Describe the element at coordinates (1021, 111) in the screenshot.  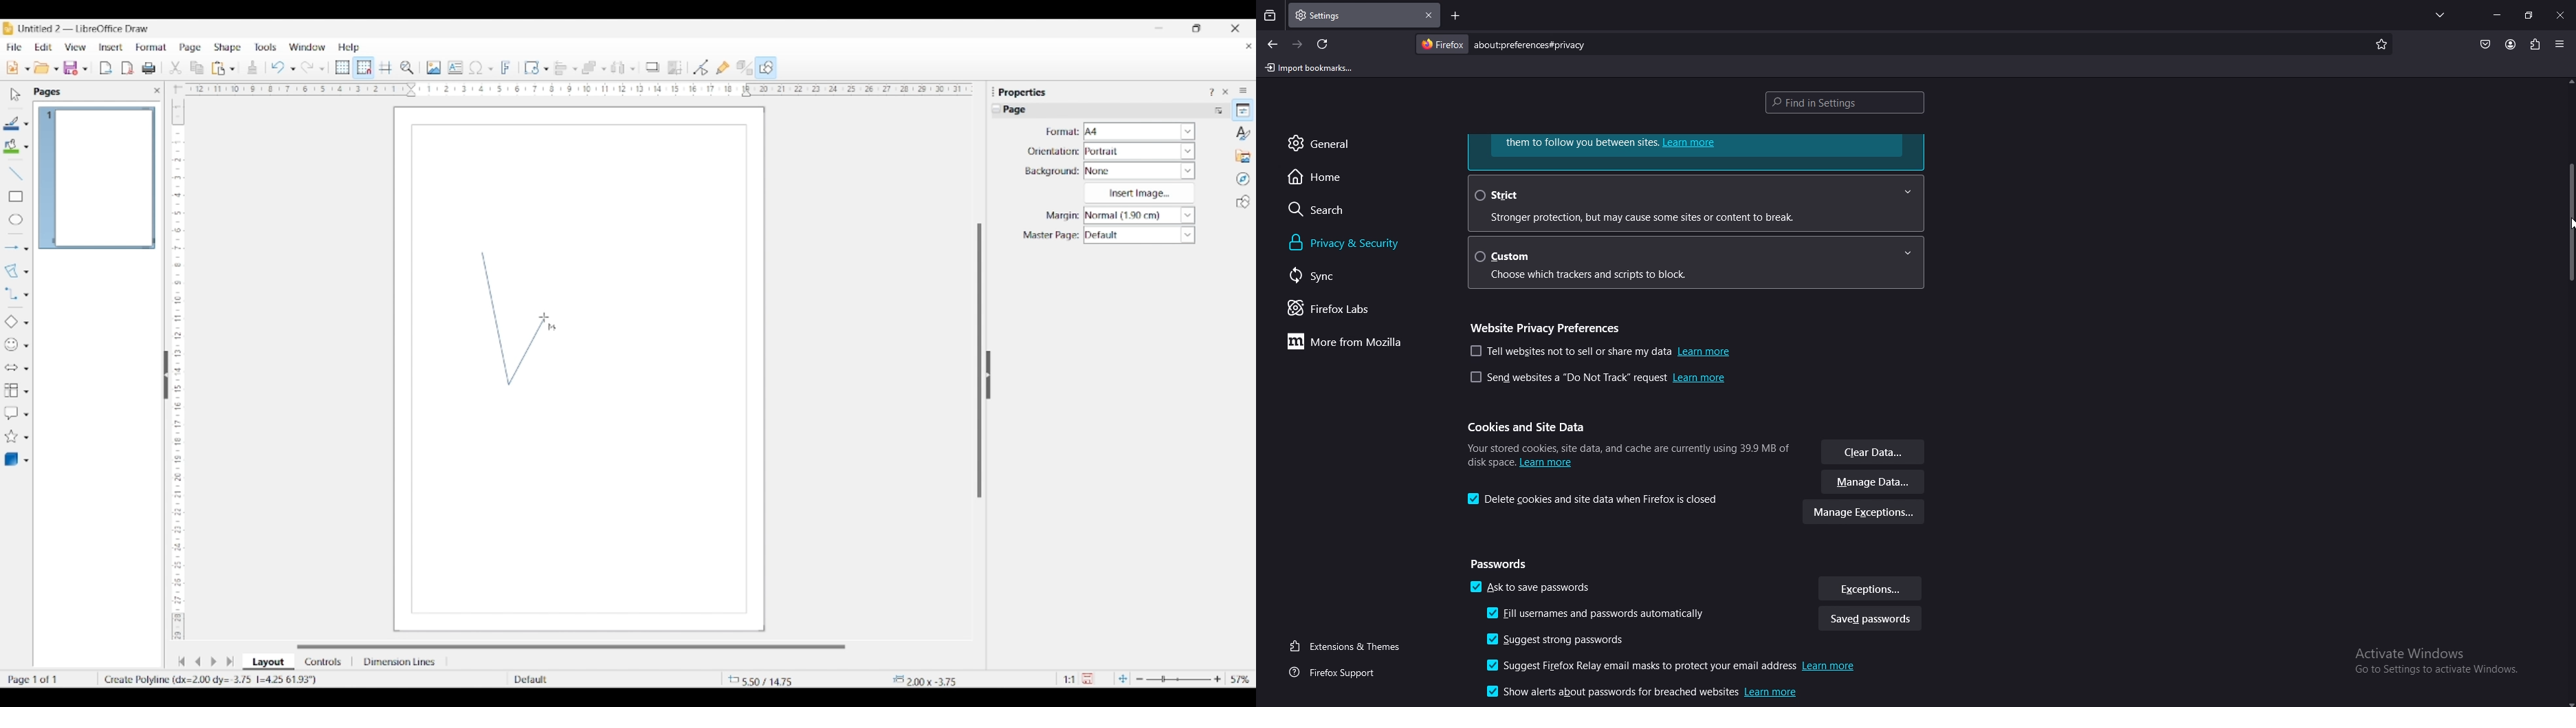
I see `Current settings title - Page` at that location.